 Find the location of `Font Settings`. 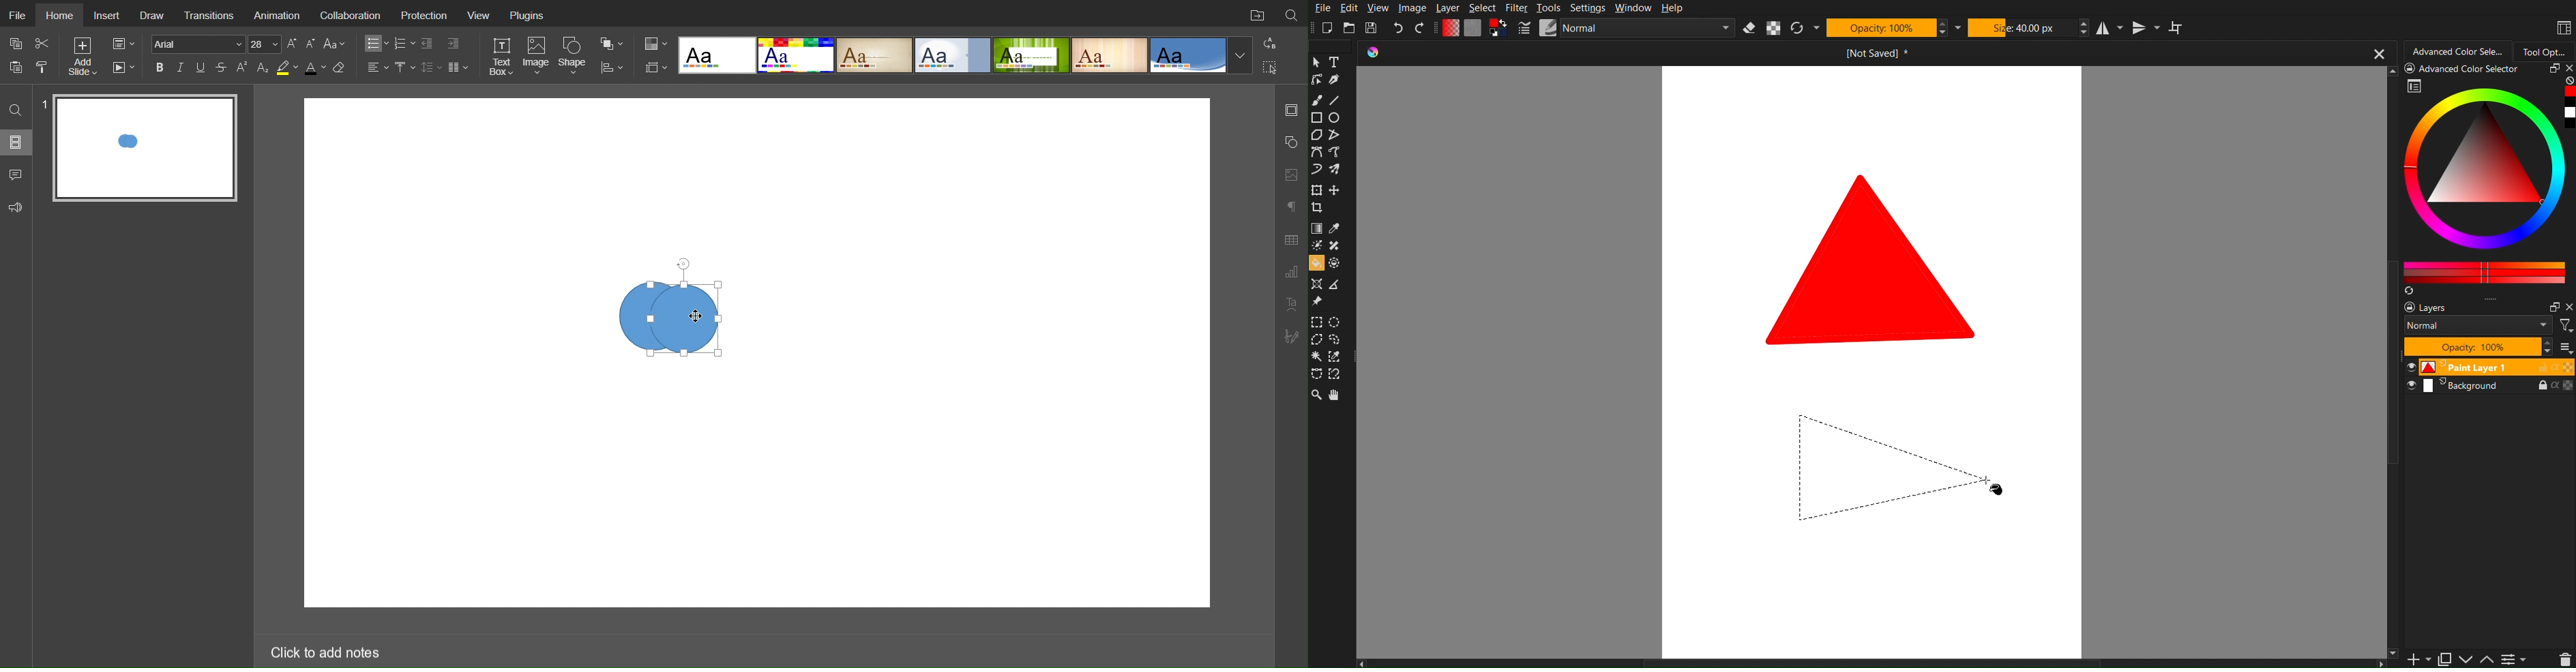

Font Settings is located at coordinates (214, 44).